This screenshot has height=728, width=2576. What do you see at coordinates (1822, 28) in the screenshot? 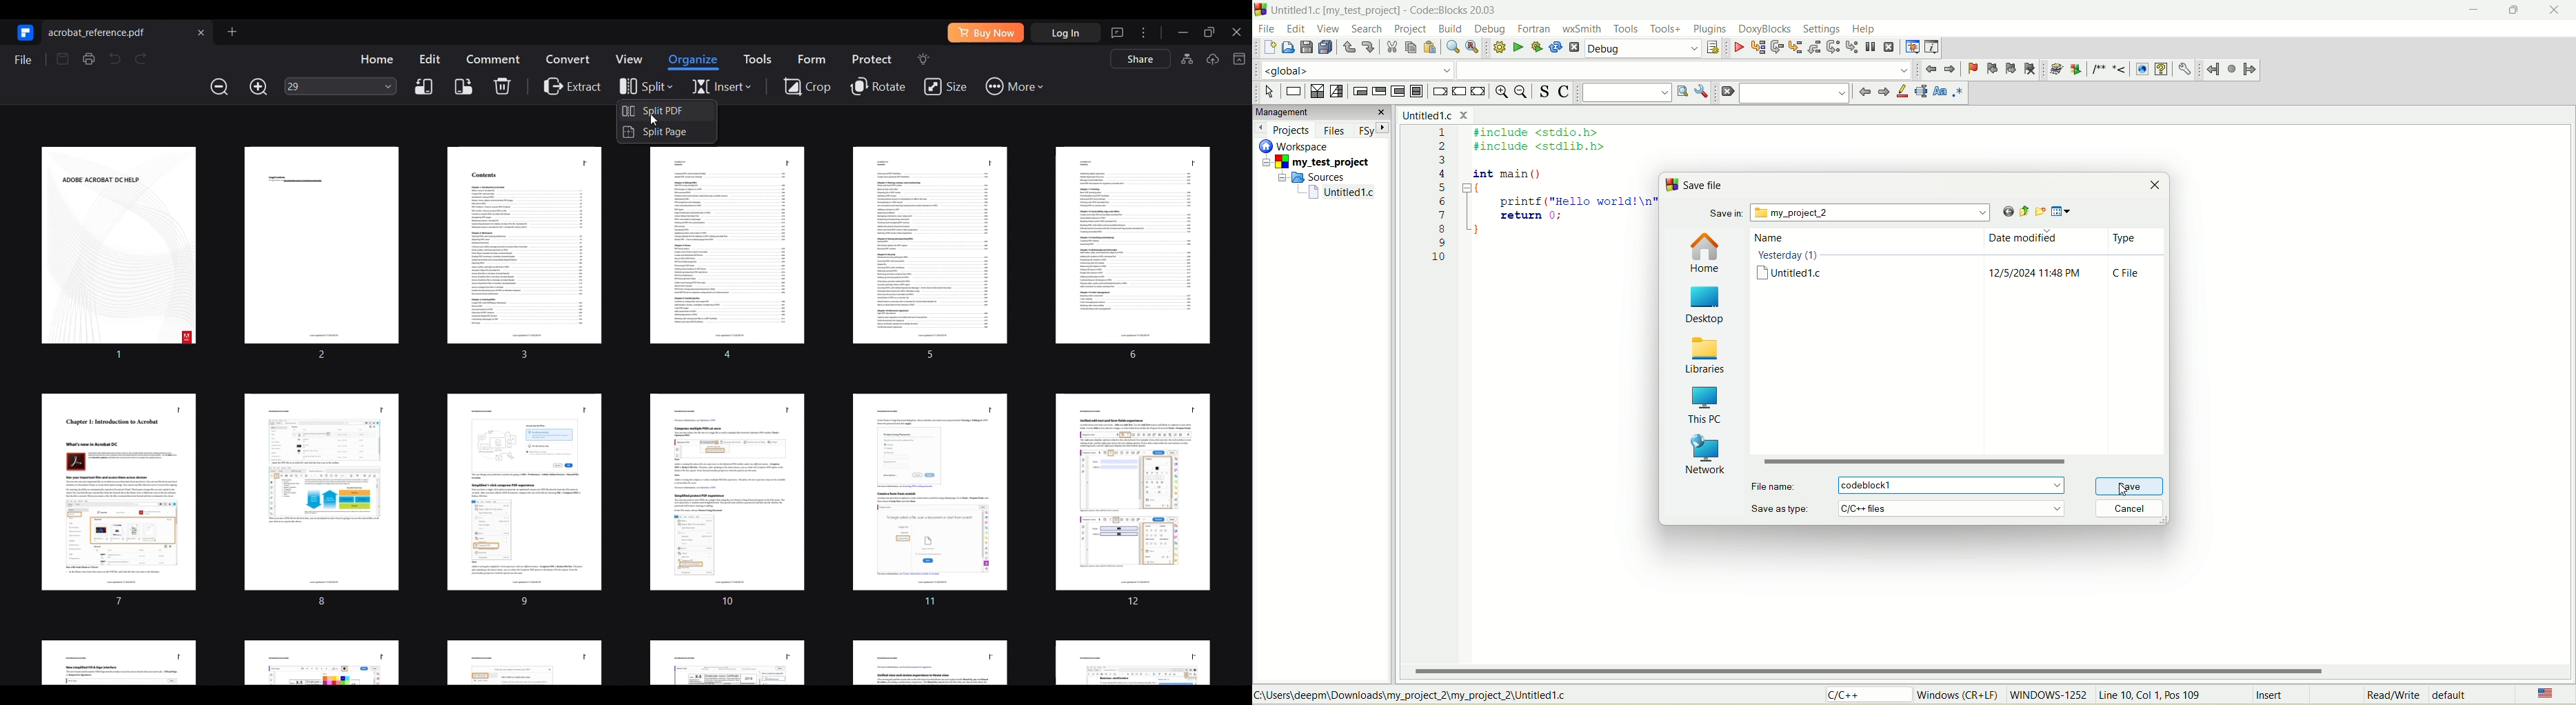
I see `settings` at bounding box center [1822, 28].